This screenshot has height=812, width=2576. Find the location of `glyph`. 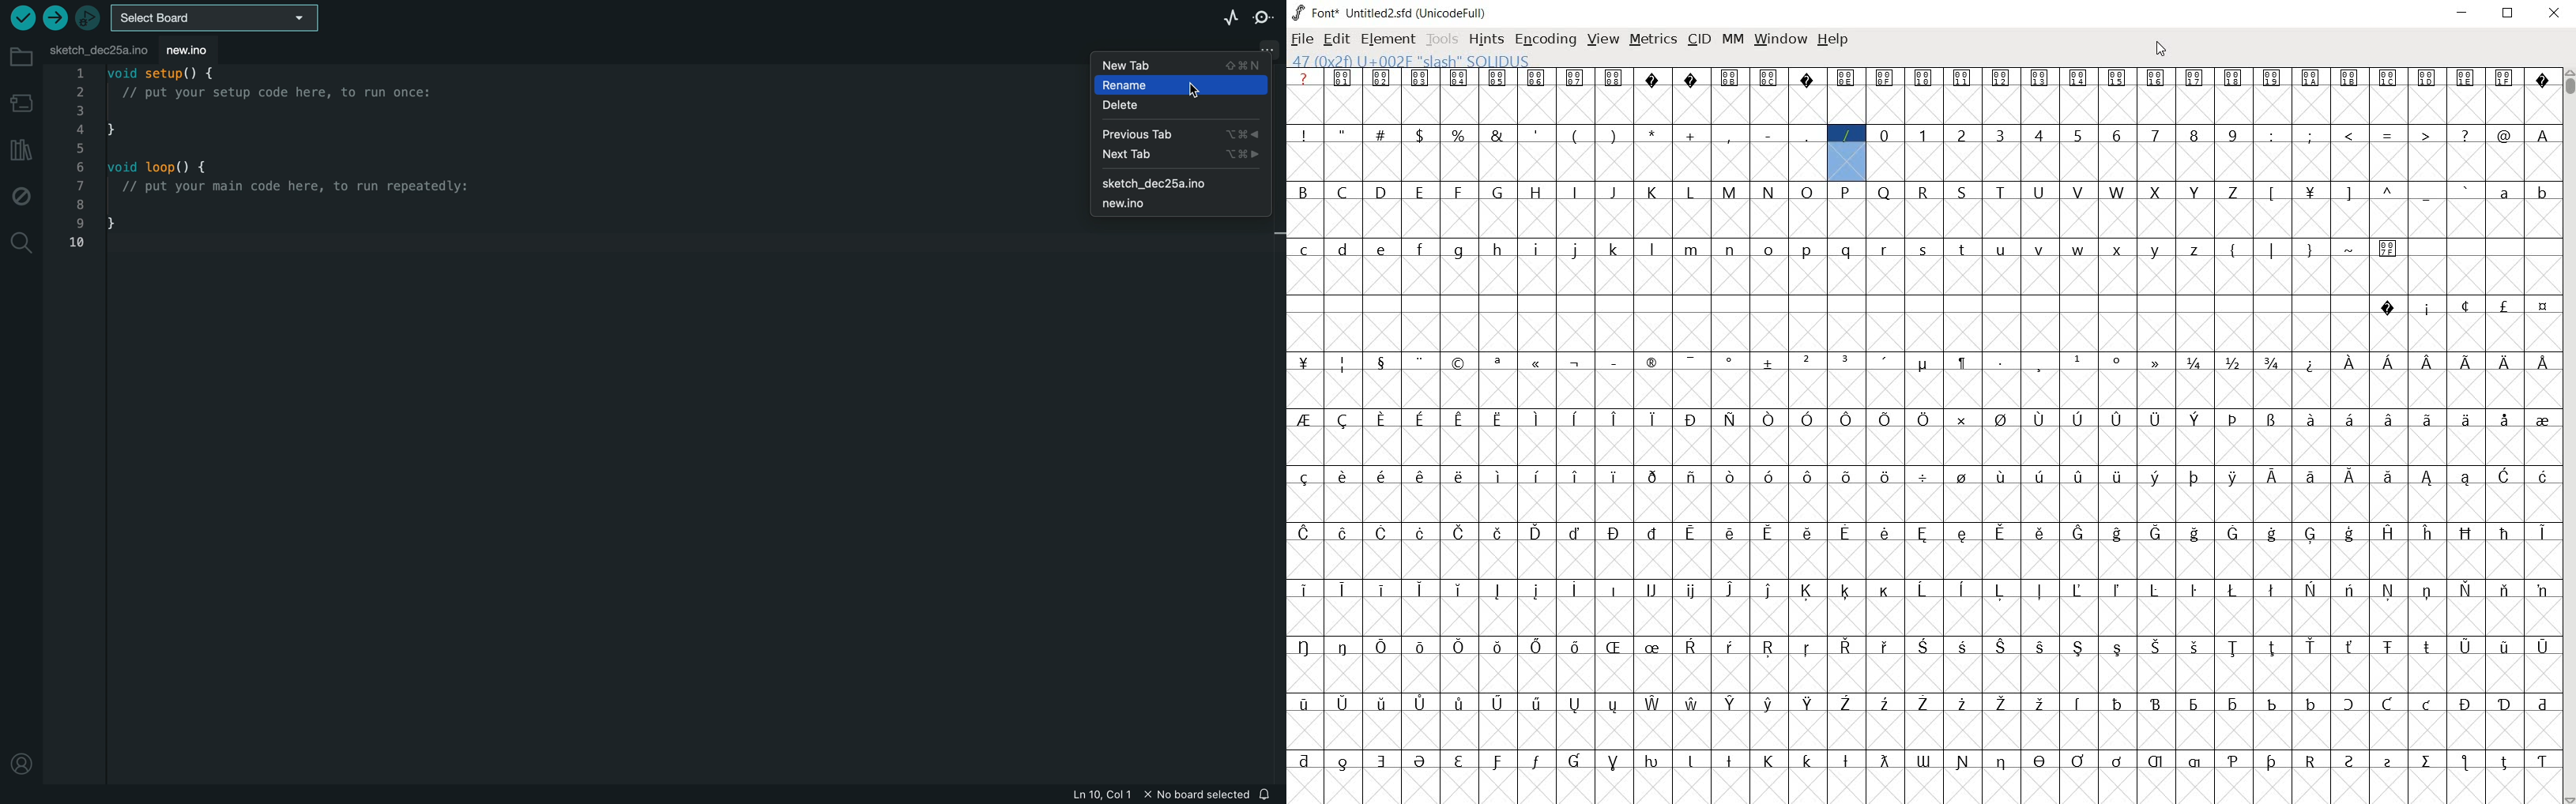

glyph is located at coordinates (2387, 308).